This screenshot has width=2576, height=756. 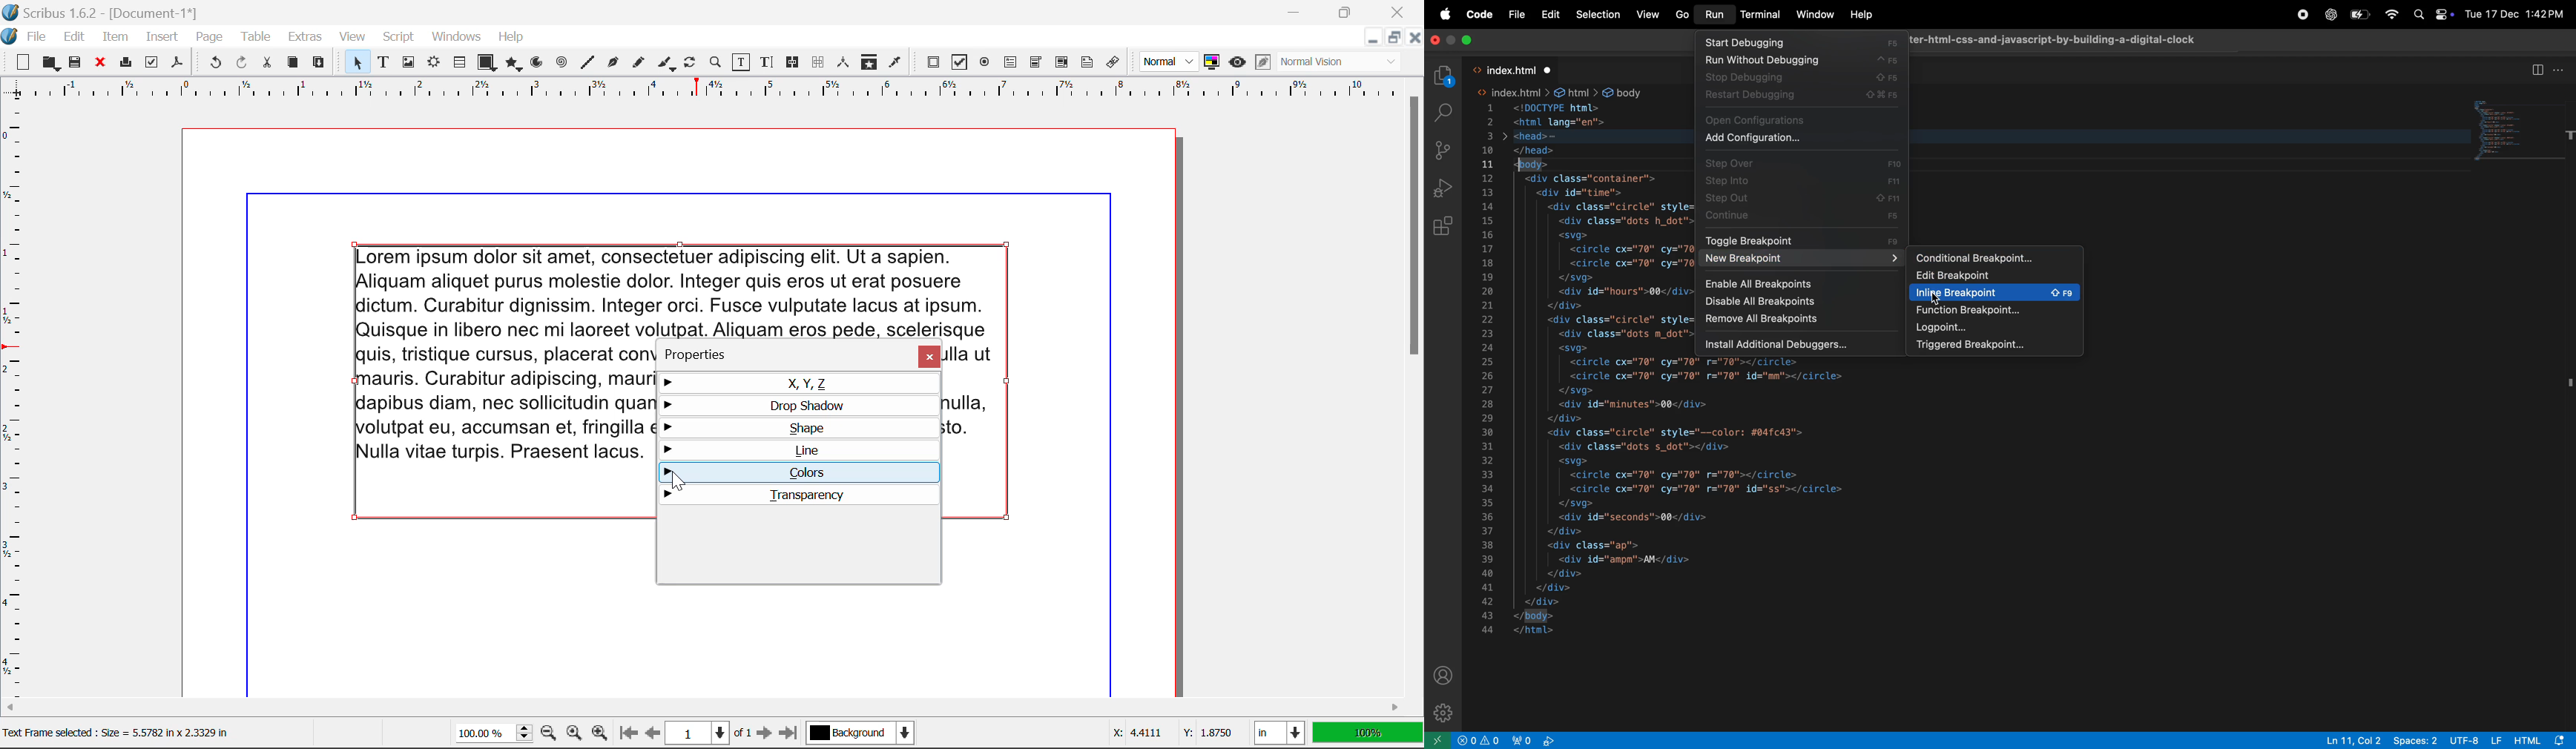 I want to click on record, so click(x=2302, y=15).